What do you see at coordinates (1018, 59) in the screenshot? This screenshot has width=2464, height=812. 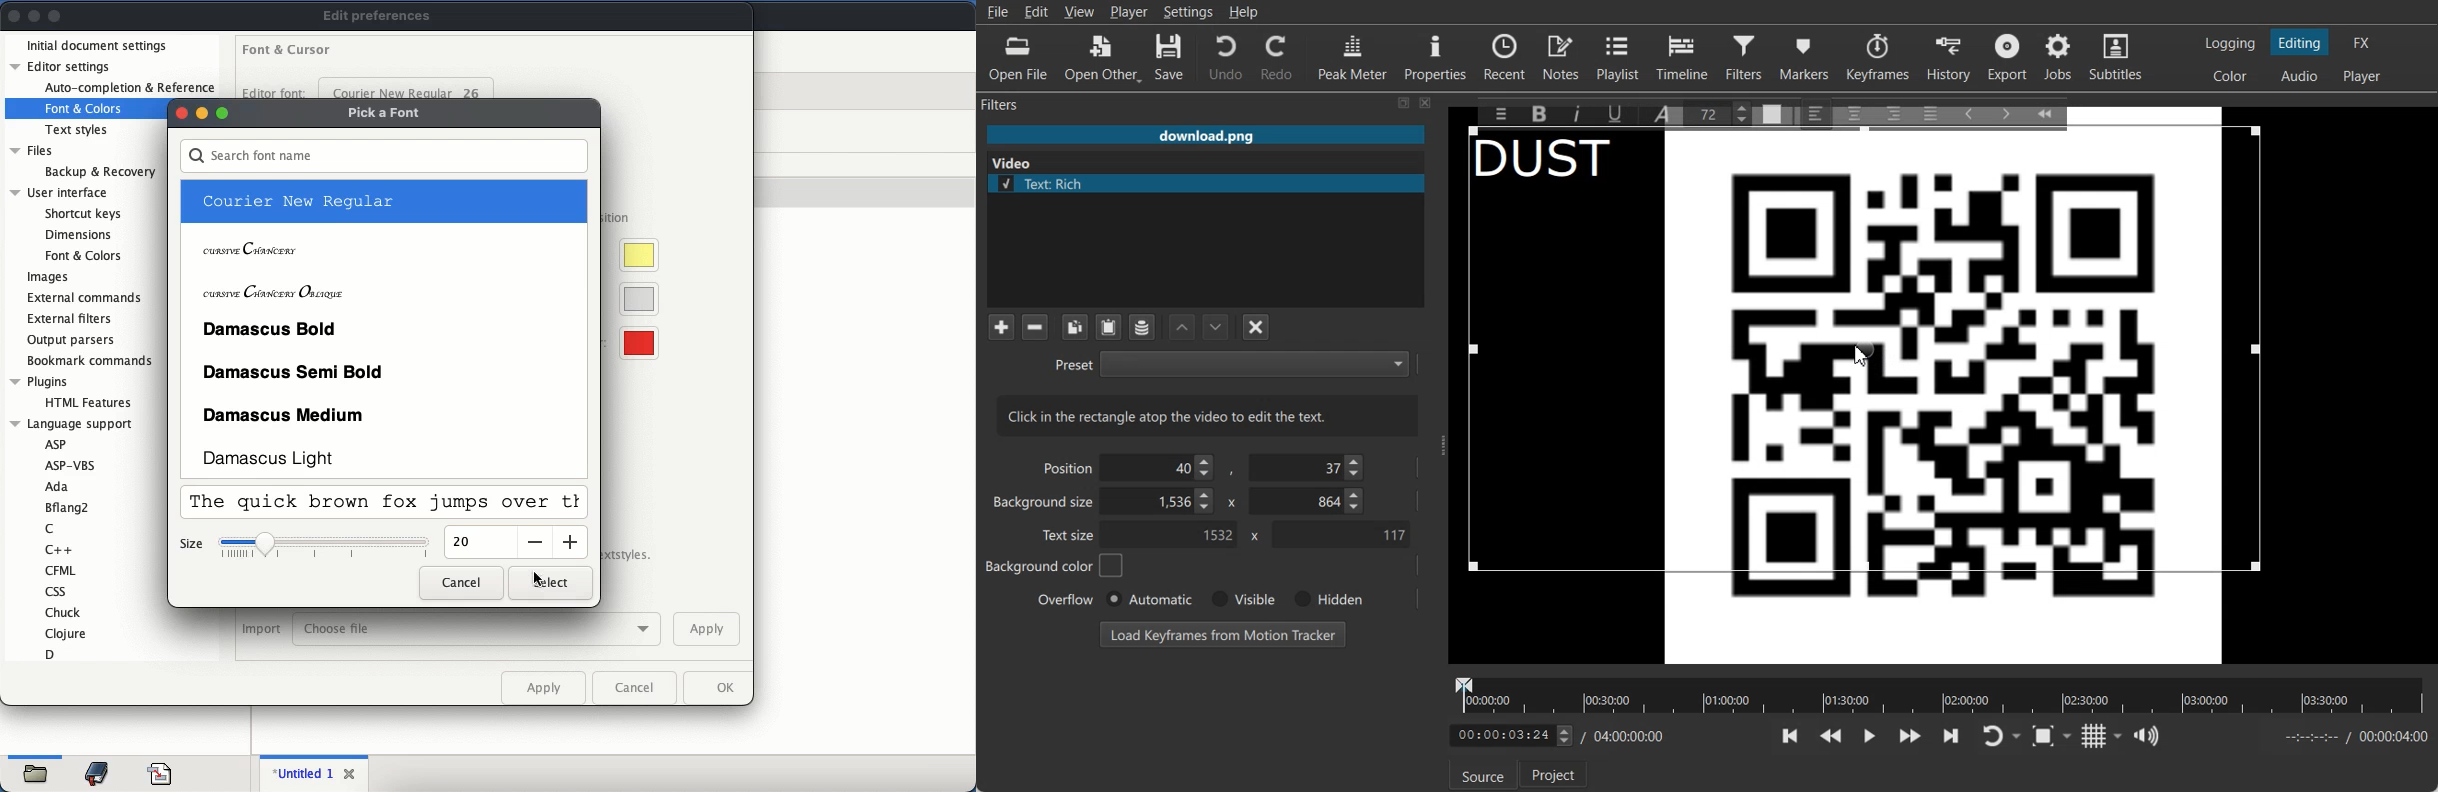 I see `Open File` at bounding box center [1018, 59].